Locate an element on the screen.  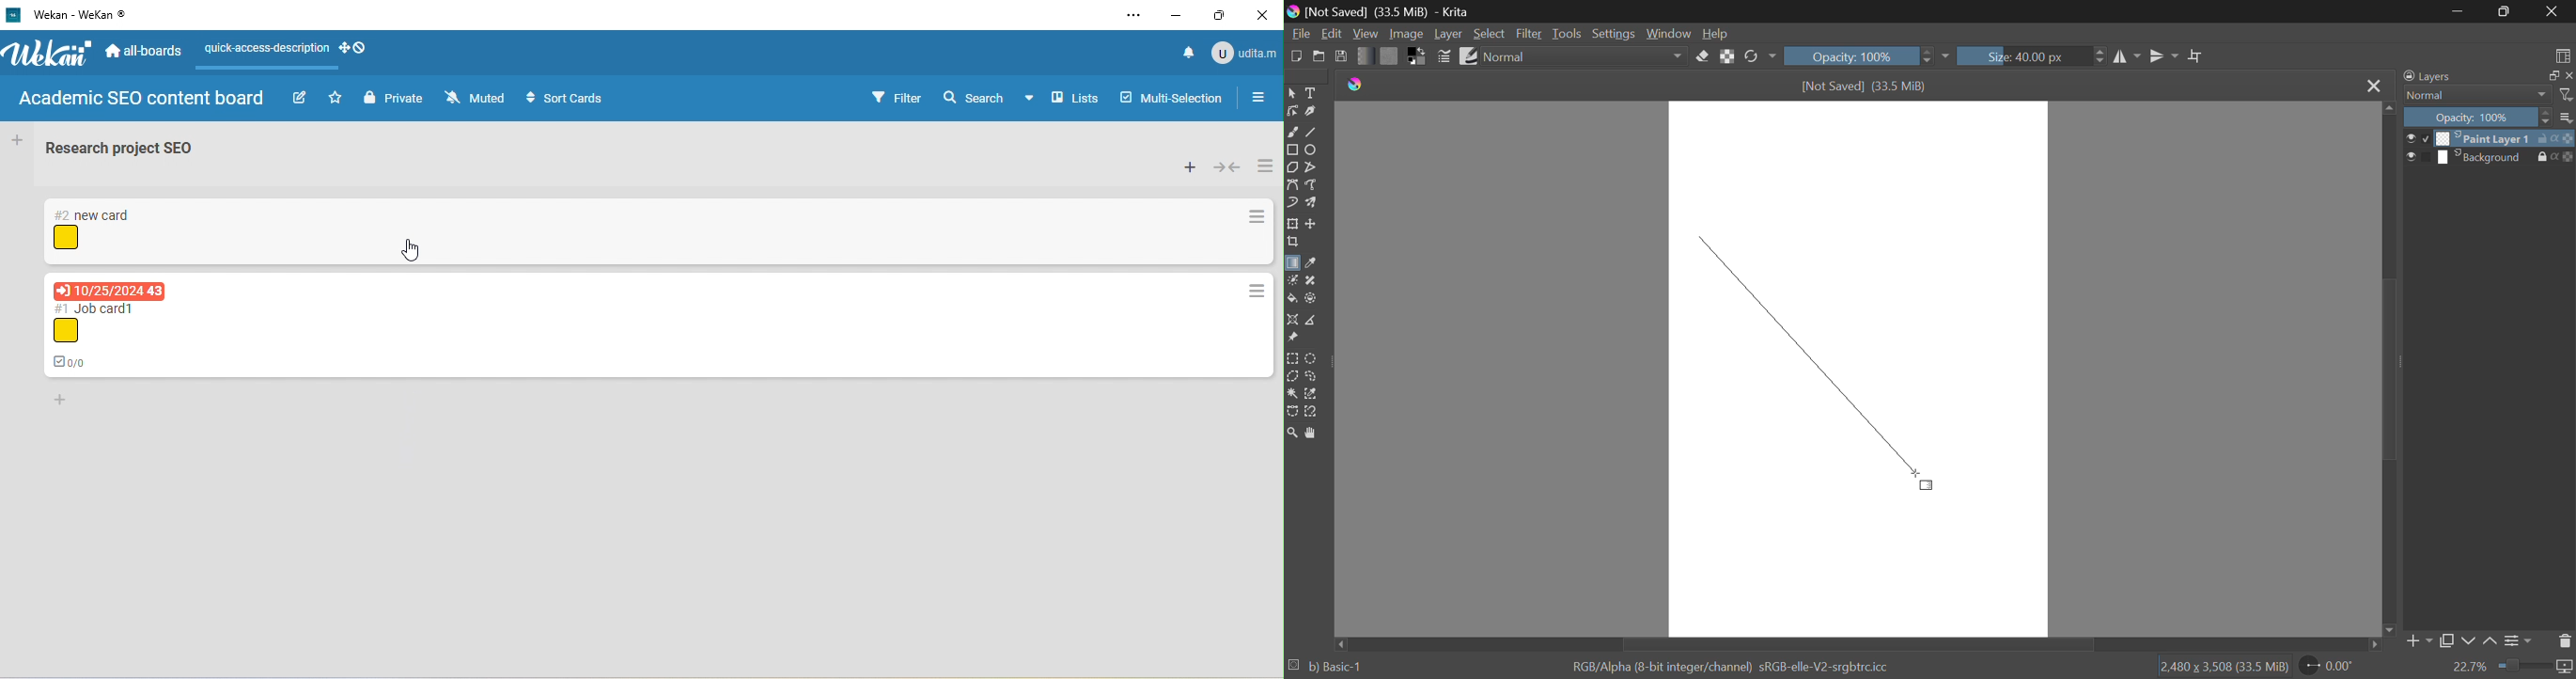
Select is located at coordinates (1489, 34).